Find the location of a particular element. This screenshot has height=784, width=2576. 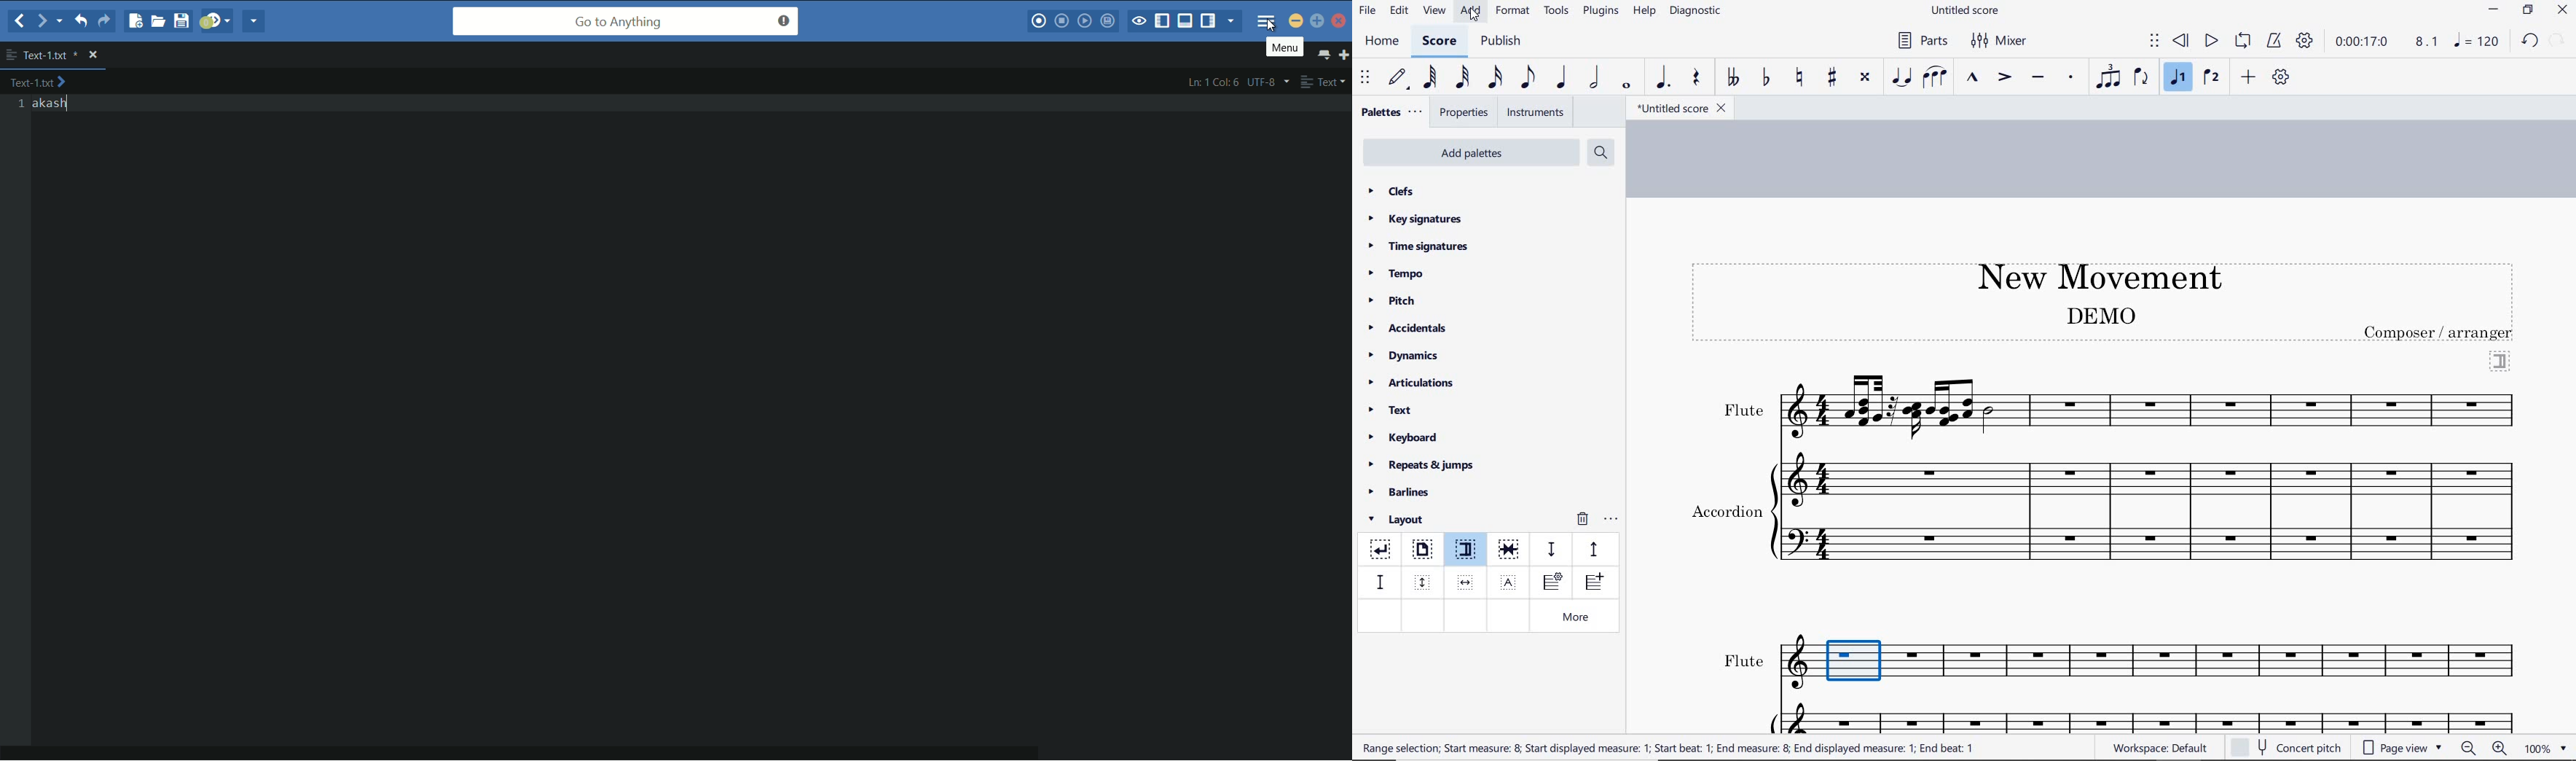

file name is located at coordinates (1967, 11).